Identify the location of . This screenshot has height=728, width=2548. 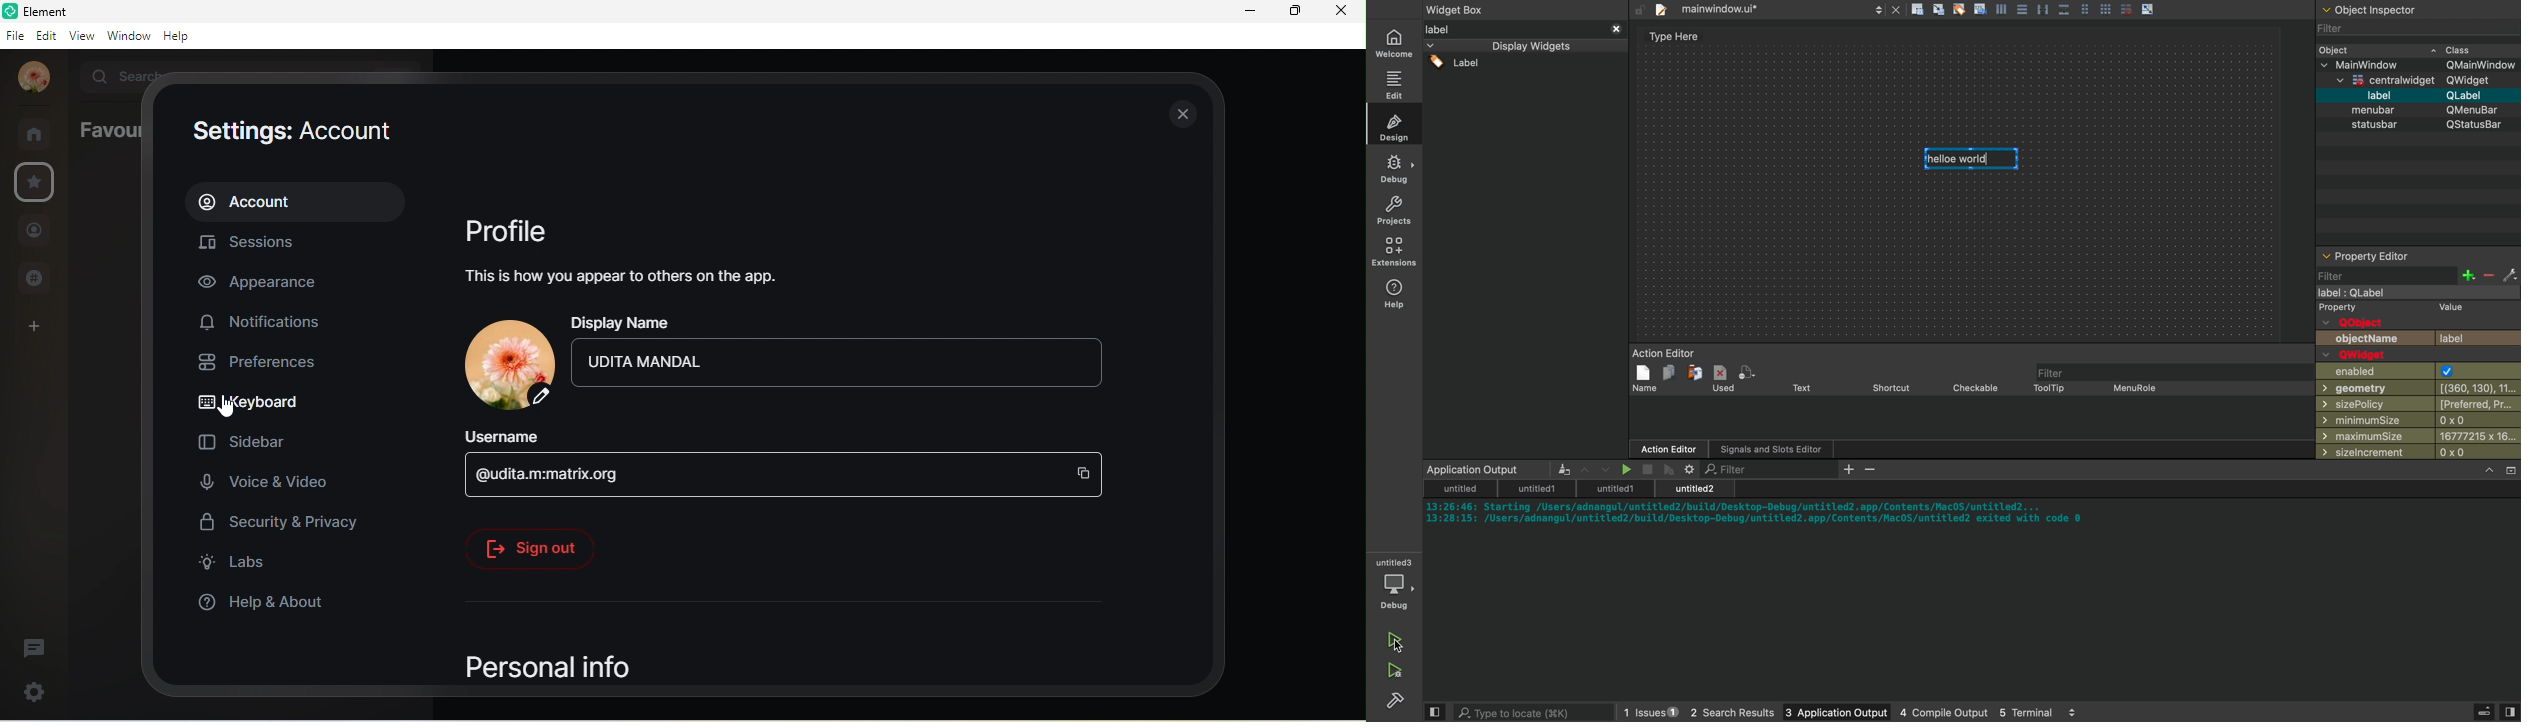
(2383, 9).